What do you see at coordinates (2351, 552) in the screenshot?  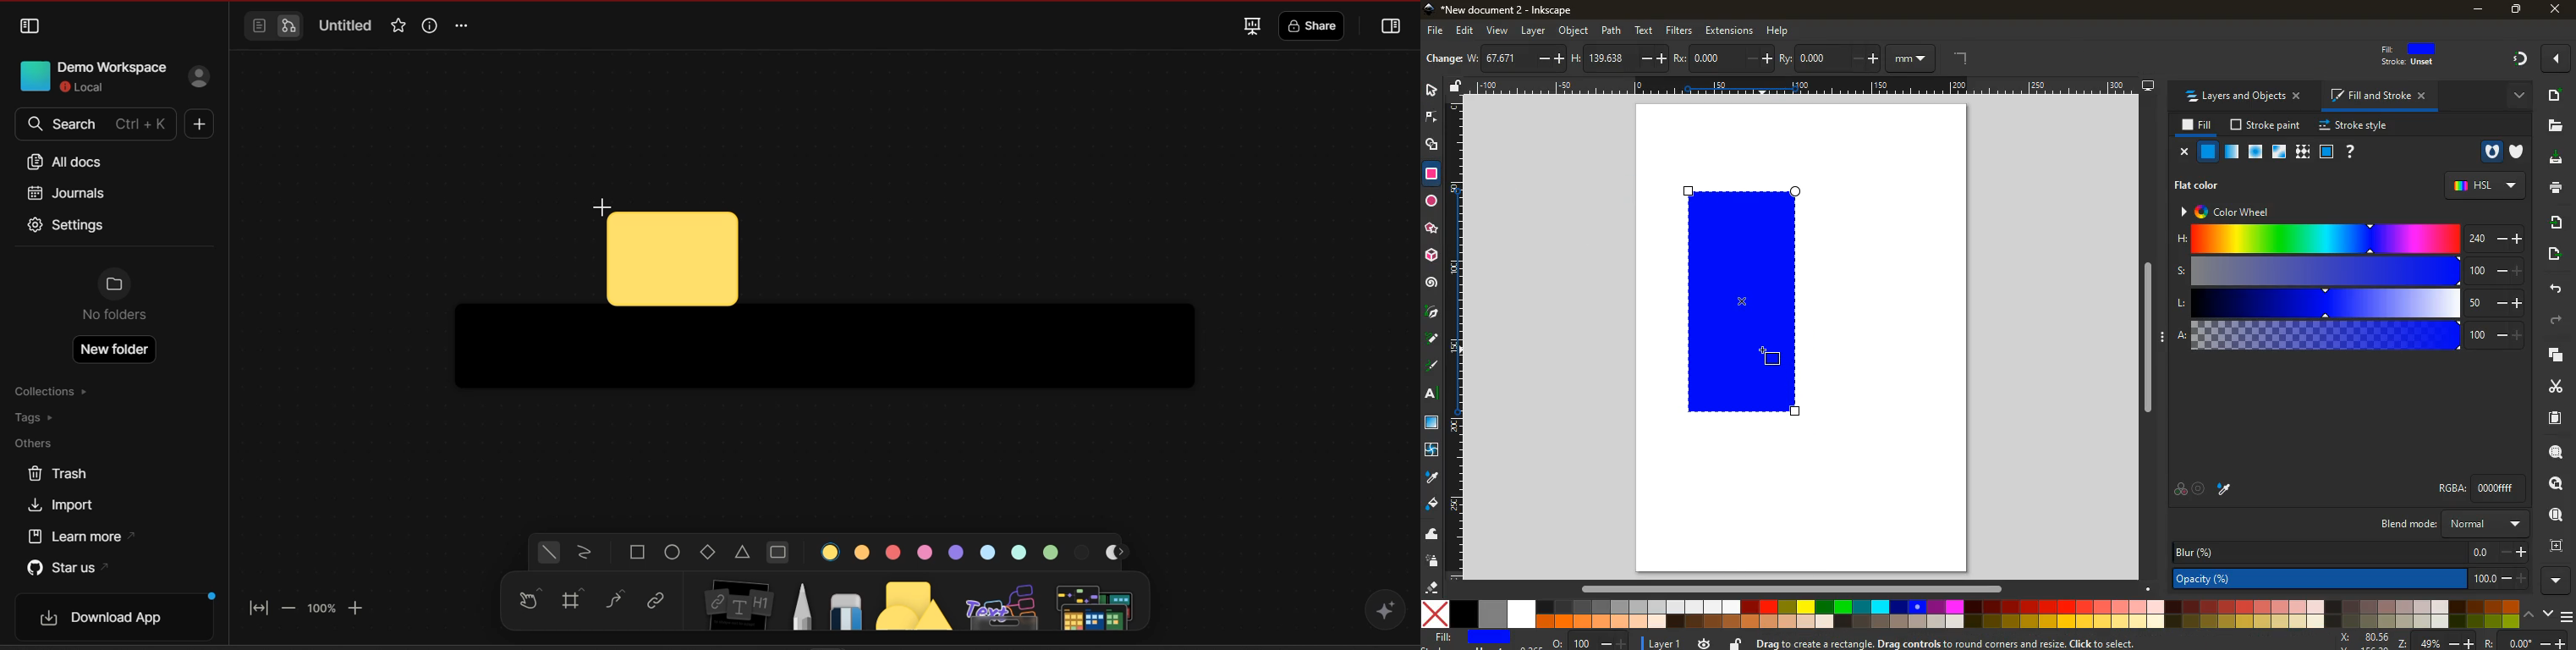 I see `blur` at bounding box center [2351, 552].